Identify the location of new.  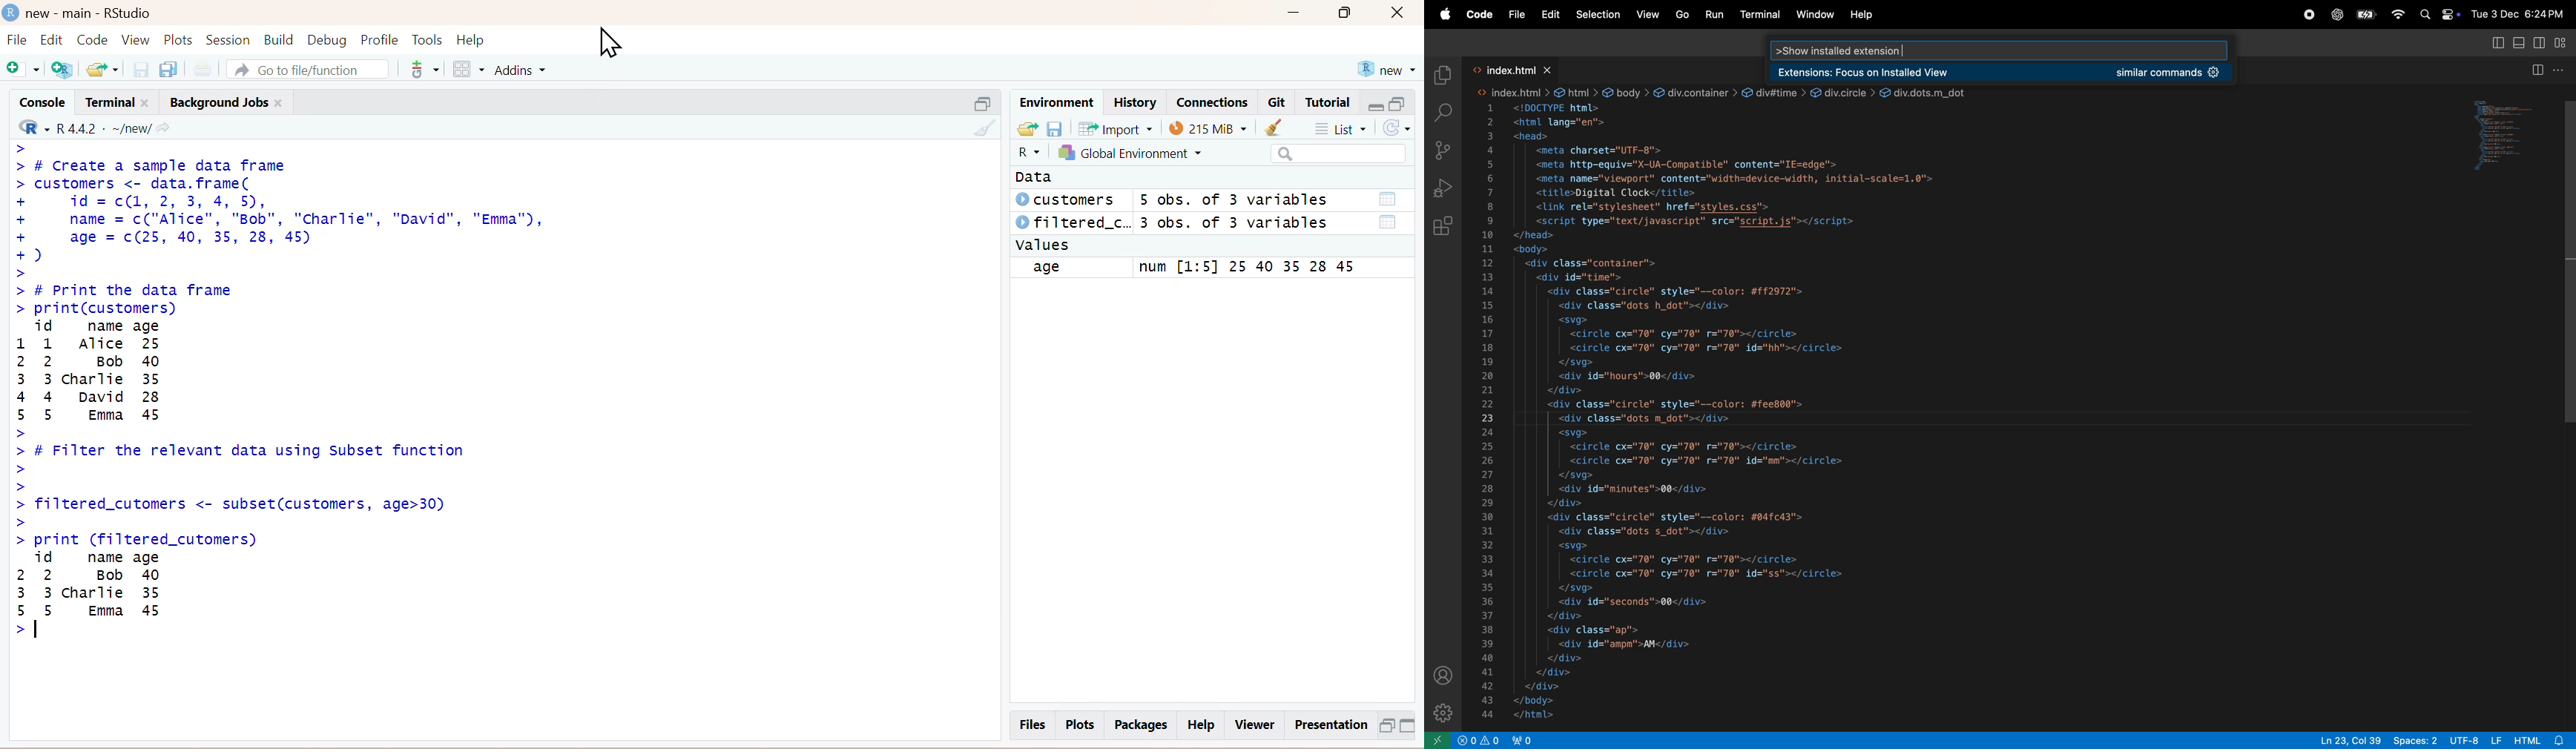
(1386, 67).